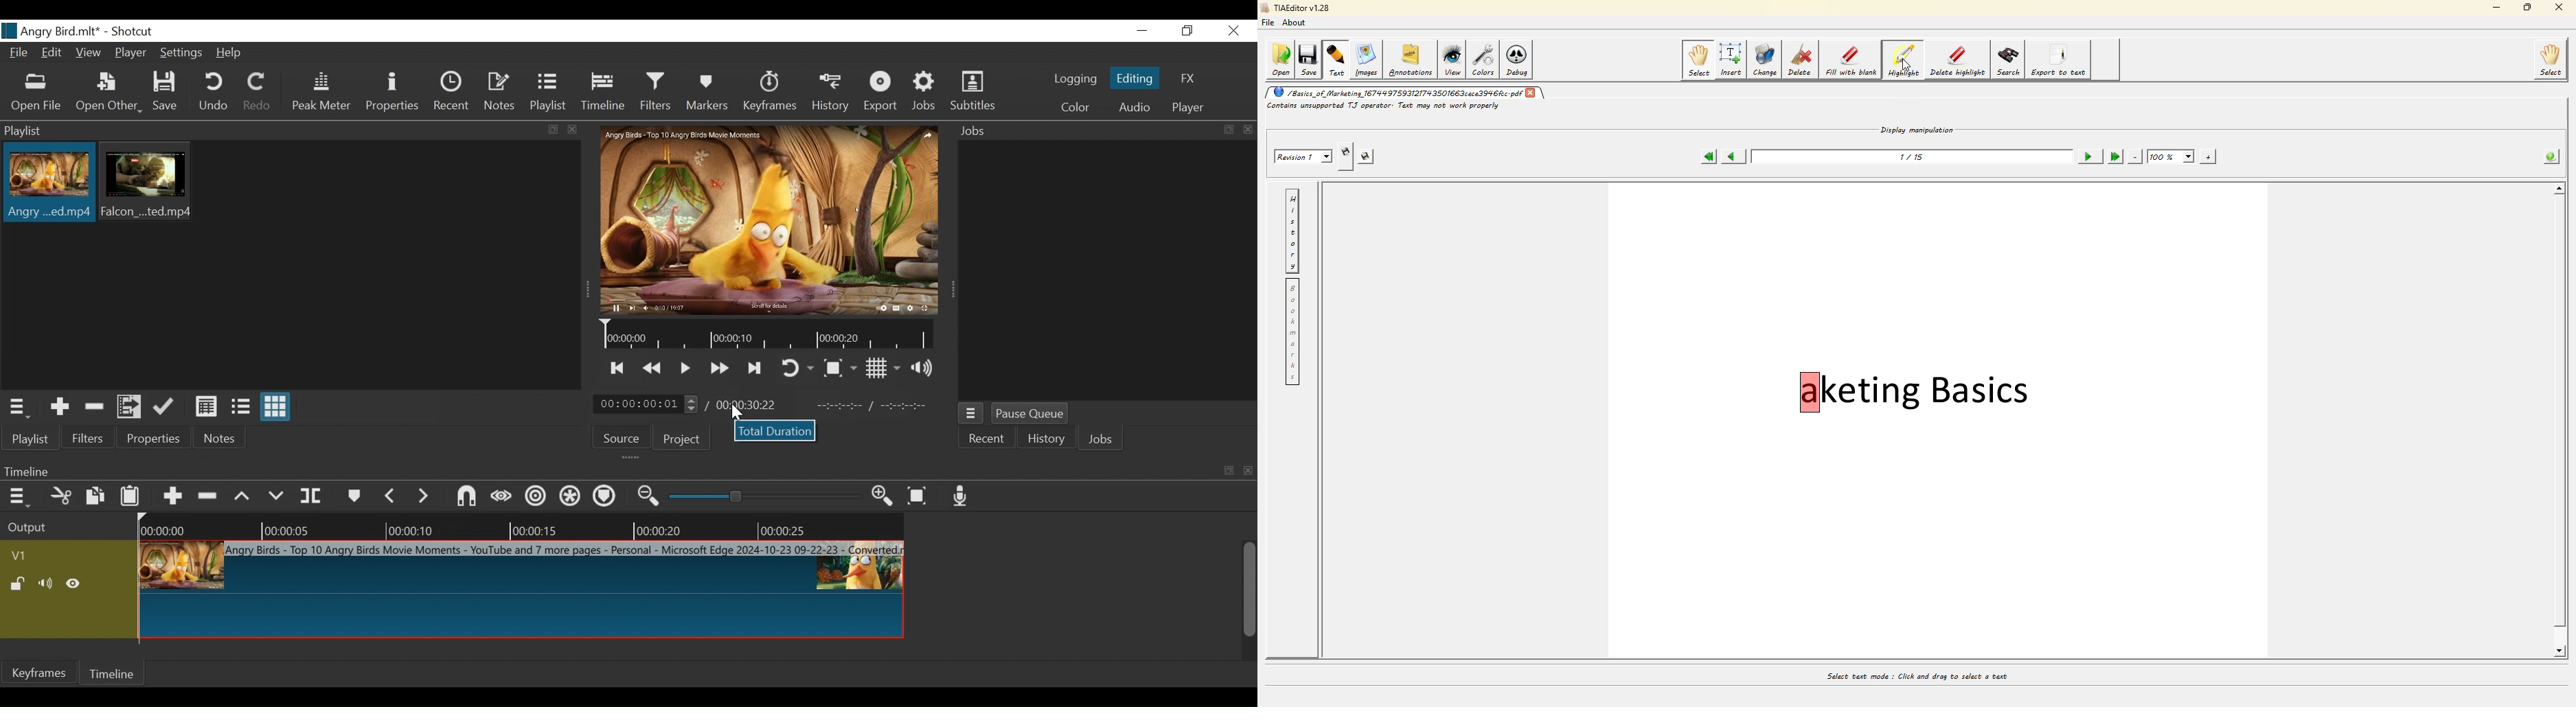  What do you see at coordinates (60, 408) in the screenshot?
I see `Add the Source to the laylist` at bounding box center [60, 408].